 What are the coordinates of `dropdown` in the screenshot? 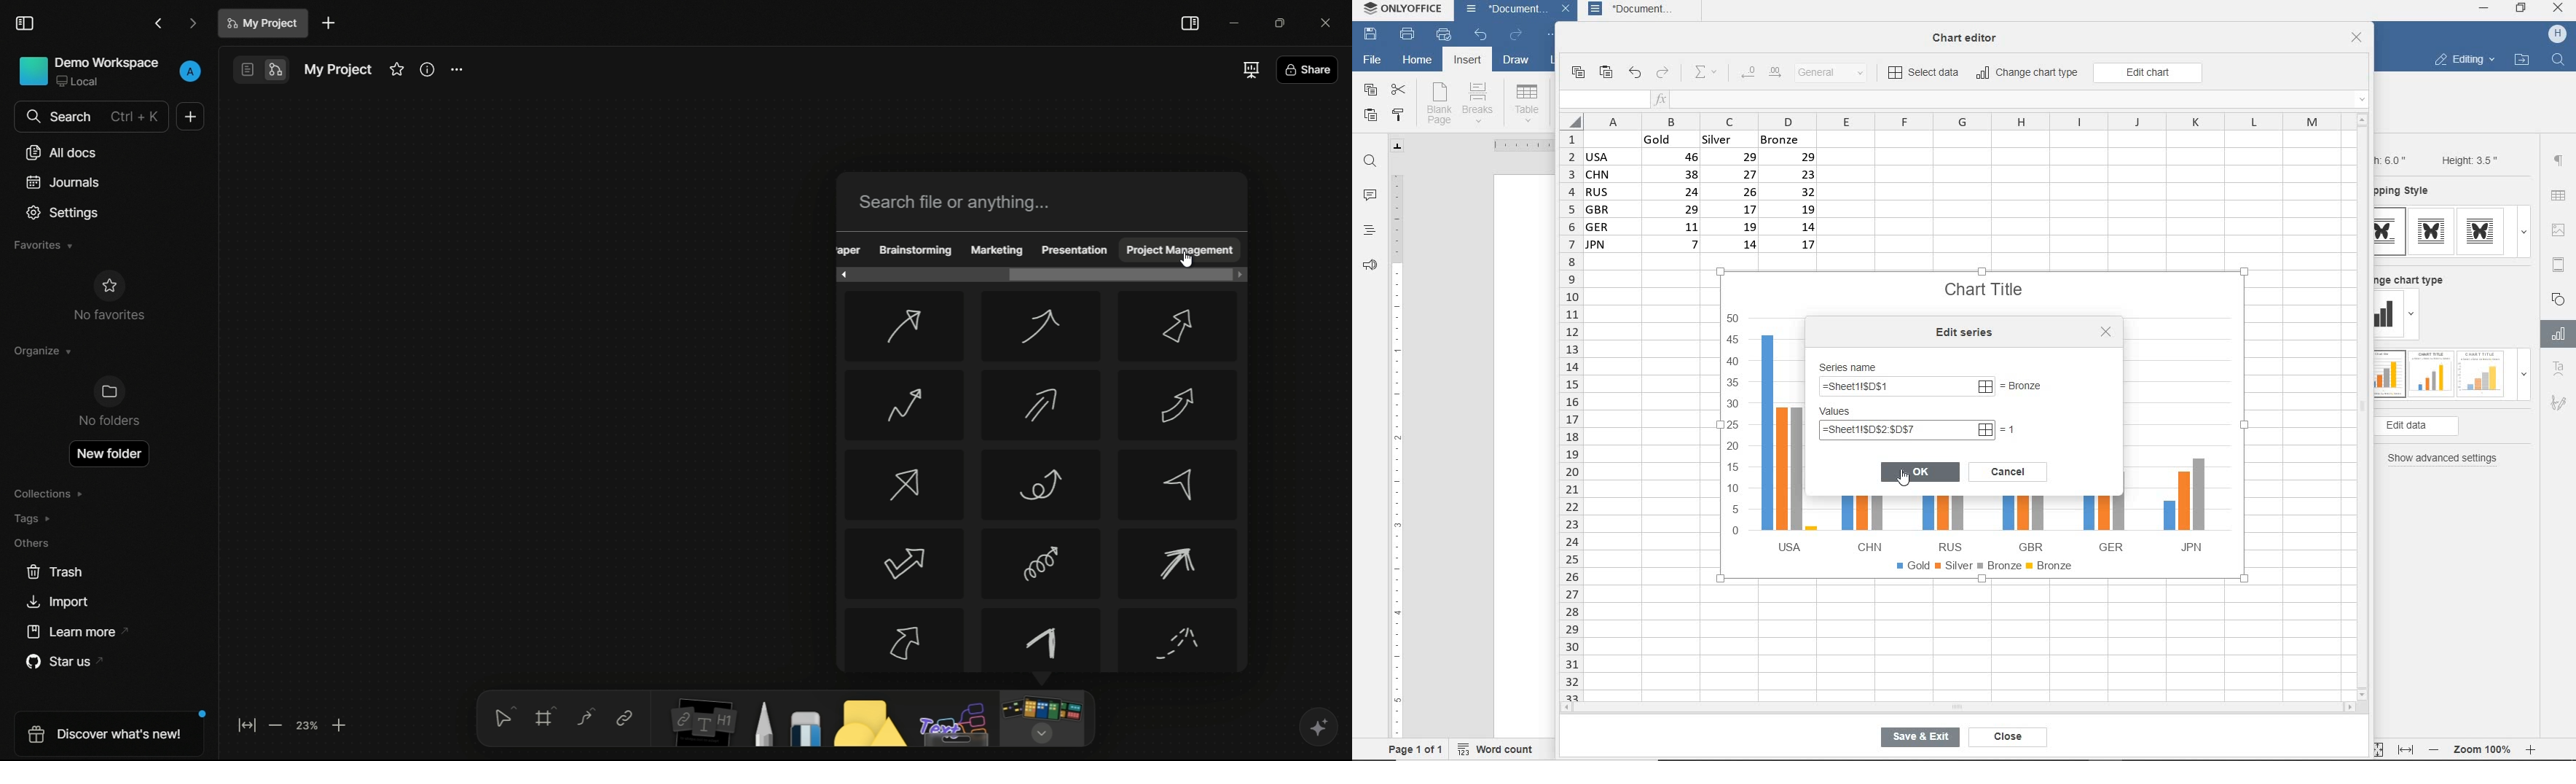 It's located at (2524, 378).